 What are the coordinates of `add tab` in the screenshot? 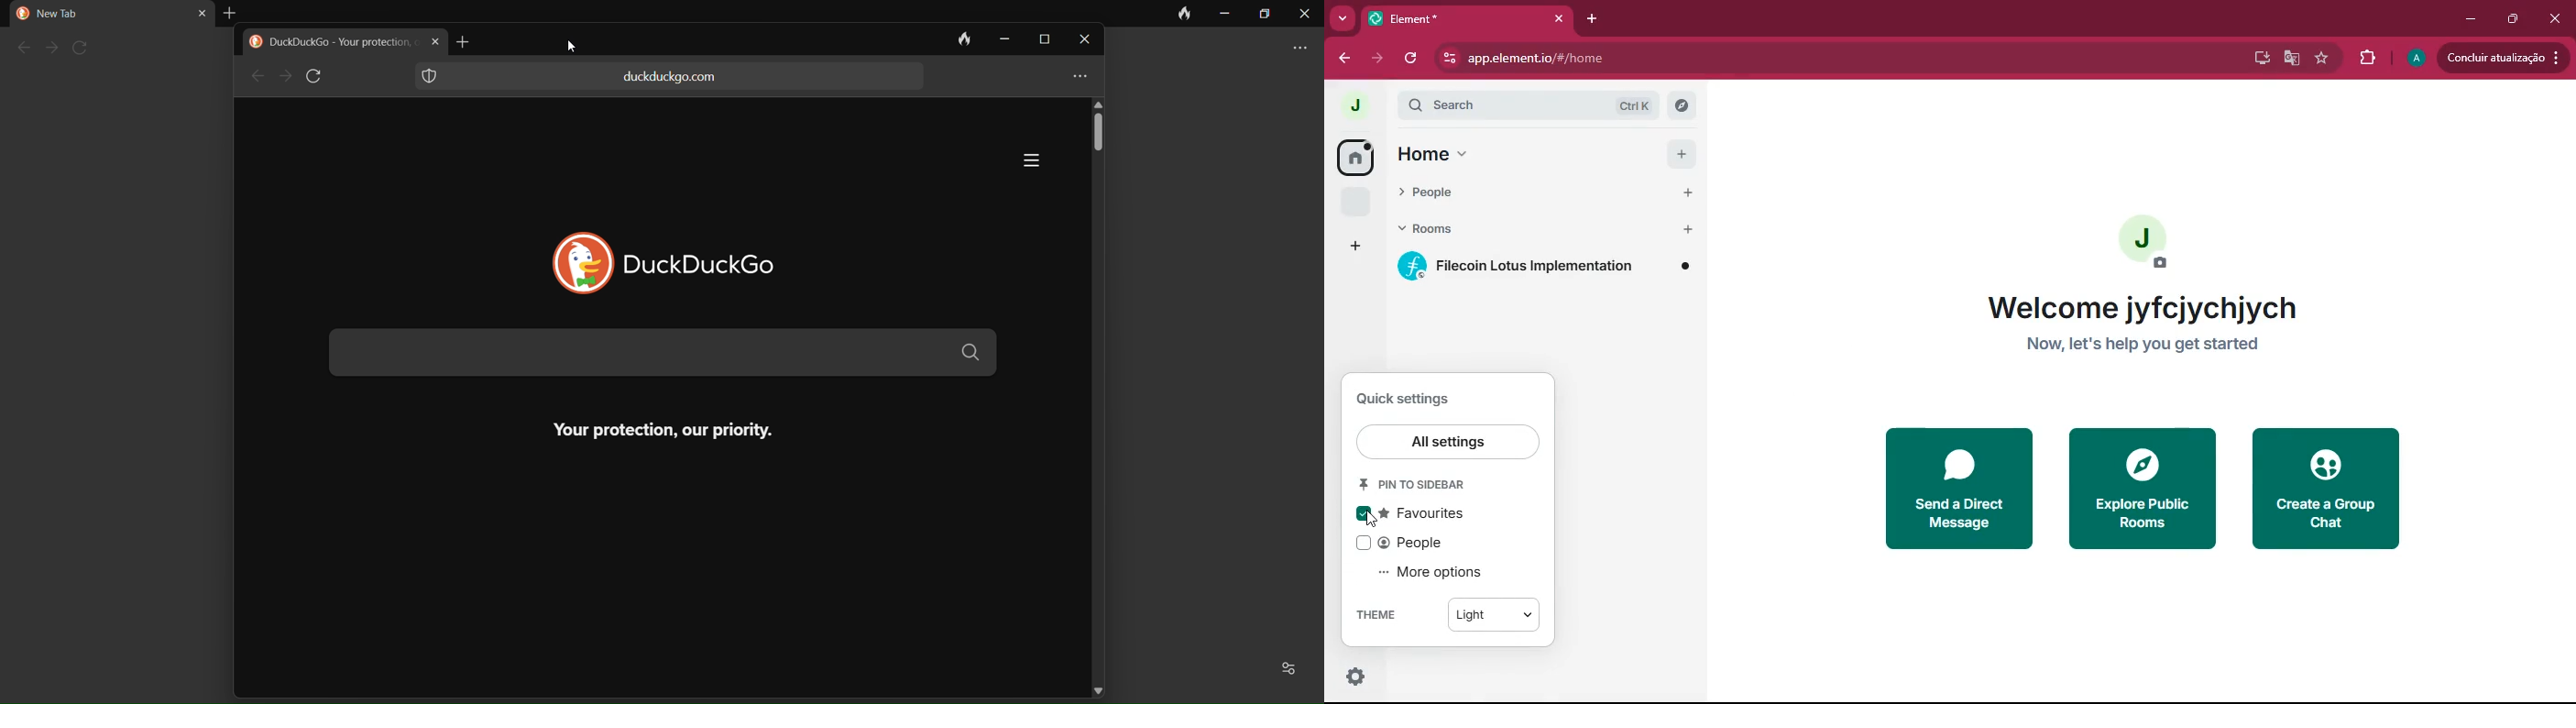 It's located at (232, 11).